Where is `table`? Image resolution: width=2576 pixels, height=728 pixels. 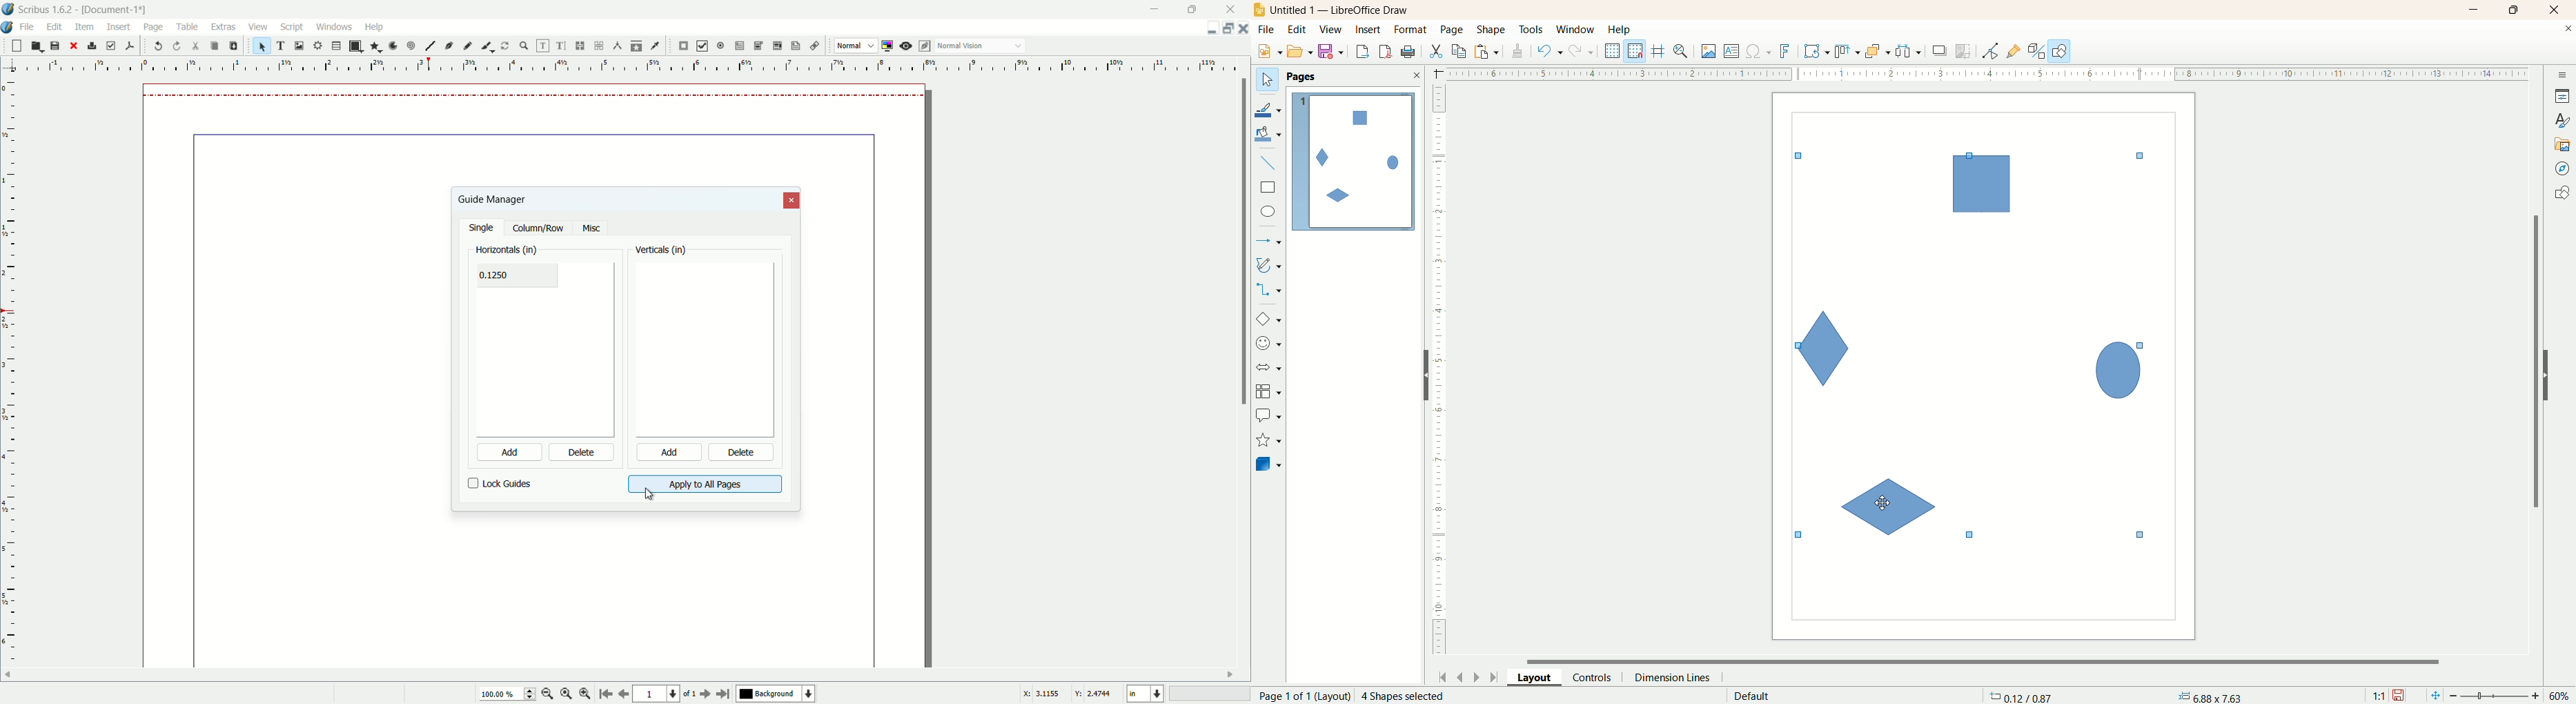 table is located at coordinates (336, 46).